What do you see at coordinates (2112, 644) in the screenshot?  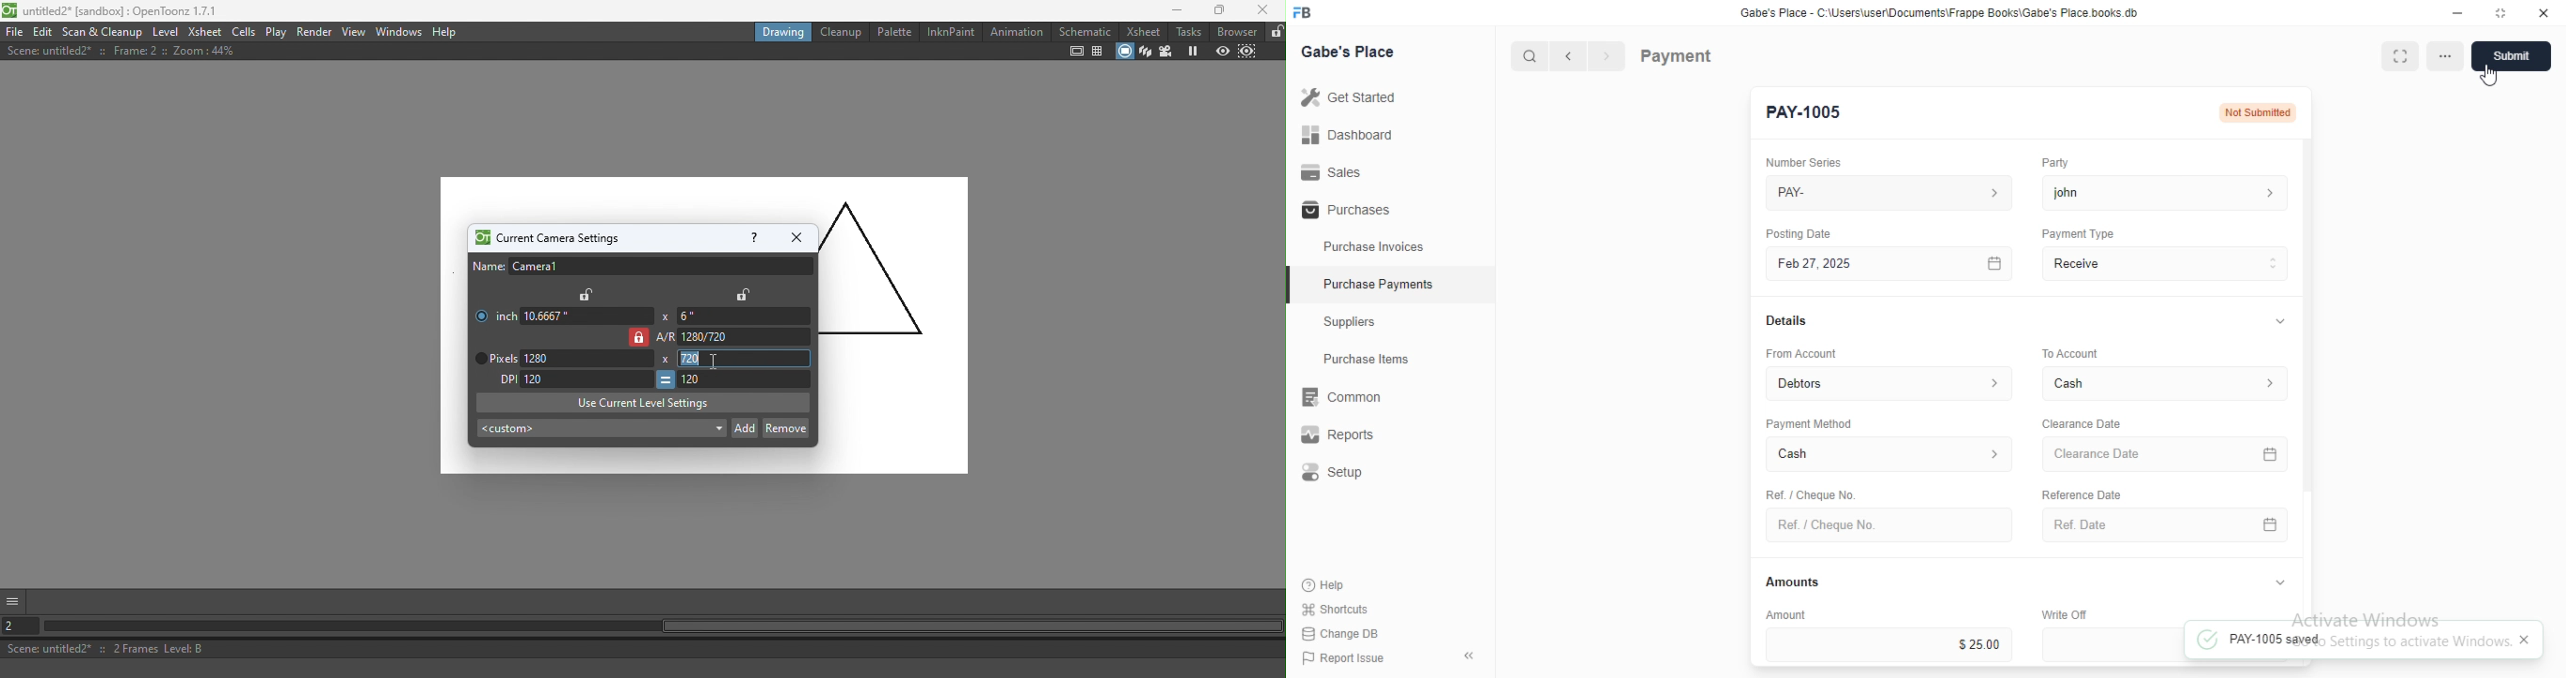 I see `$0.00` at bounding box center [2112, 644].